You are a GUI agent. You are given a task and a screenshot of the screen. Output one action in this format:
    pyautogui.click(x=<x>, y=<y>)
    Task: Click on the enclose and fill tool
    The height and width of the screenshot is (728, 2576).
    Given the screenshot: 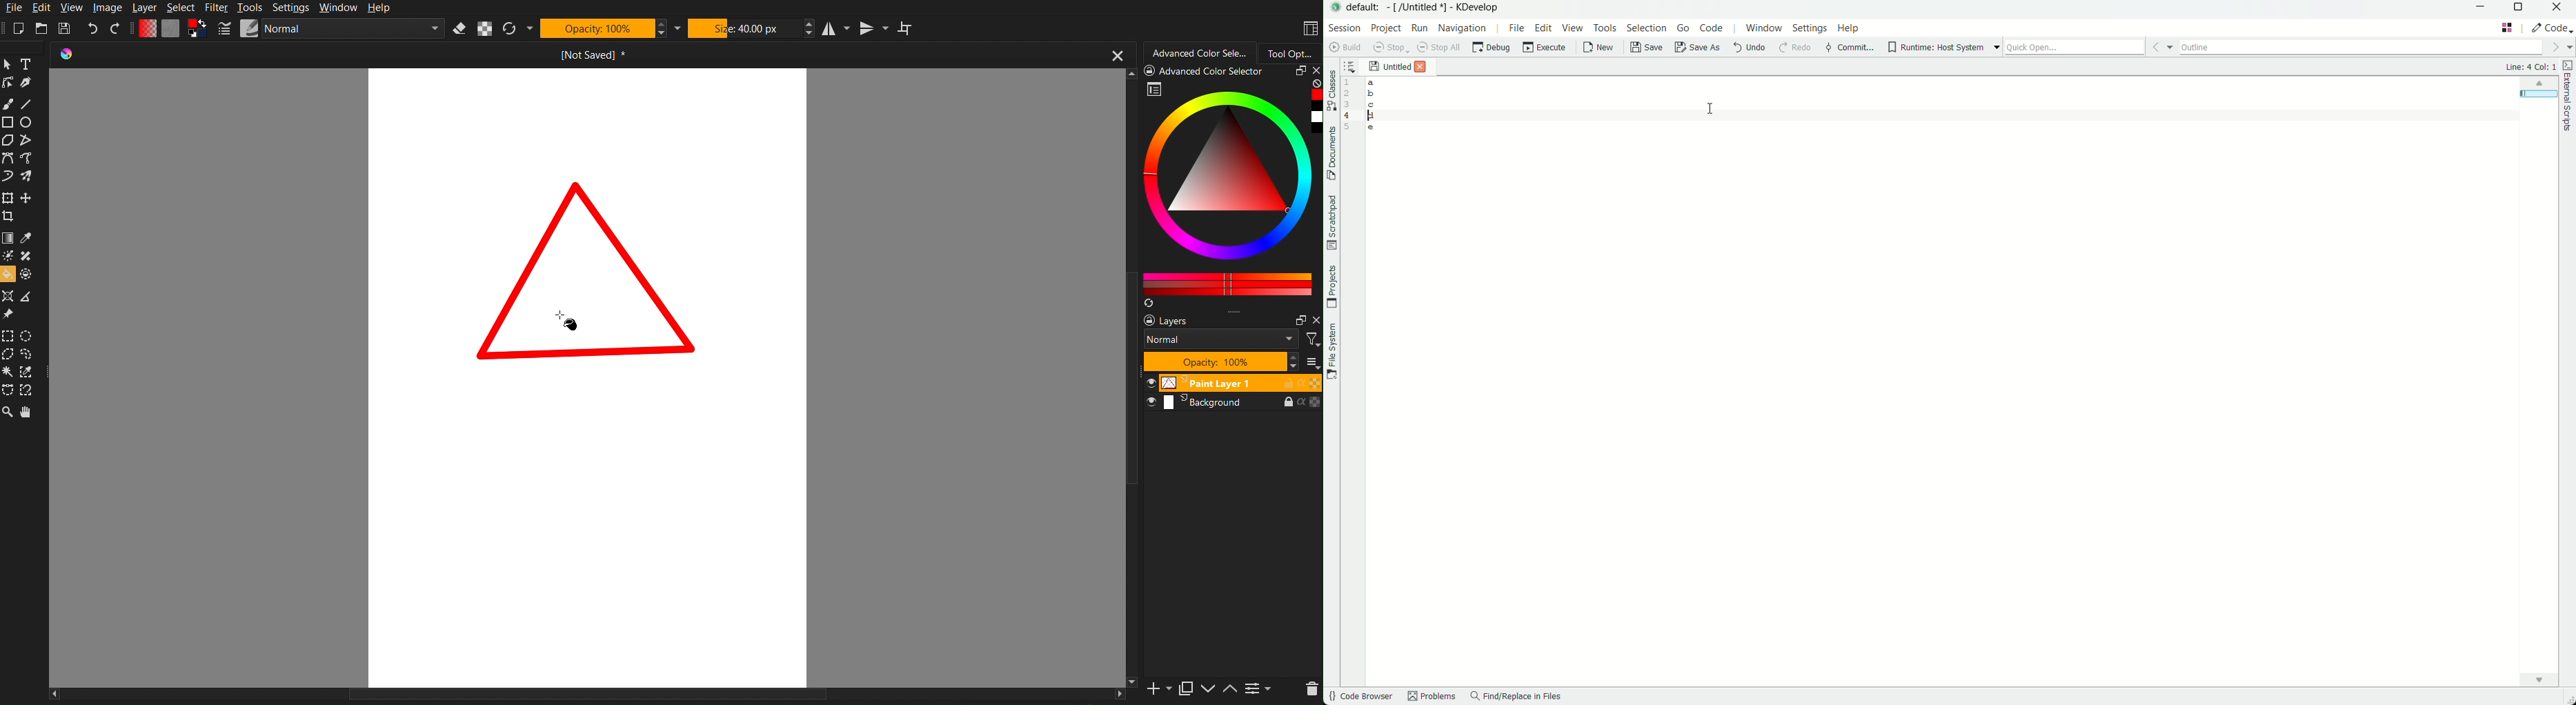 What is the action you would take?
    pyautogui.click(x=28, y=273)
    